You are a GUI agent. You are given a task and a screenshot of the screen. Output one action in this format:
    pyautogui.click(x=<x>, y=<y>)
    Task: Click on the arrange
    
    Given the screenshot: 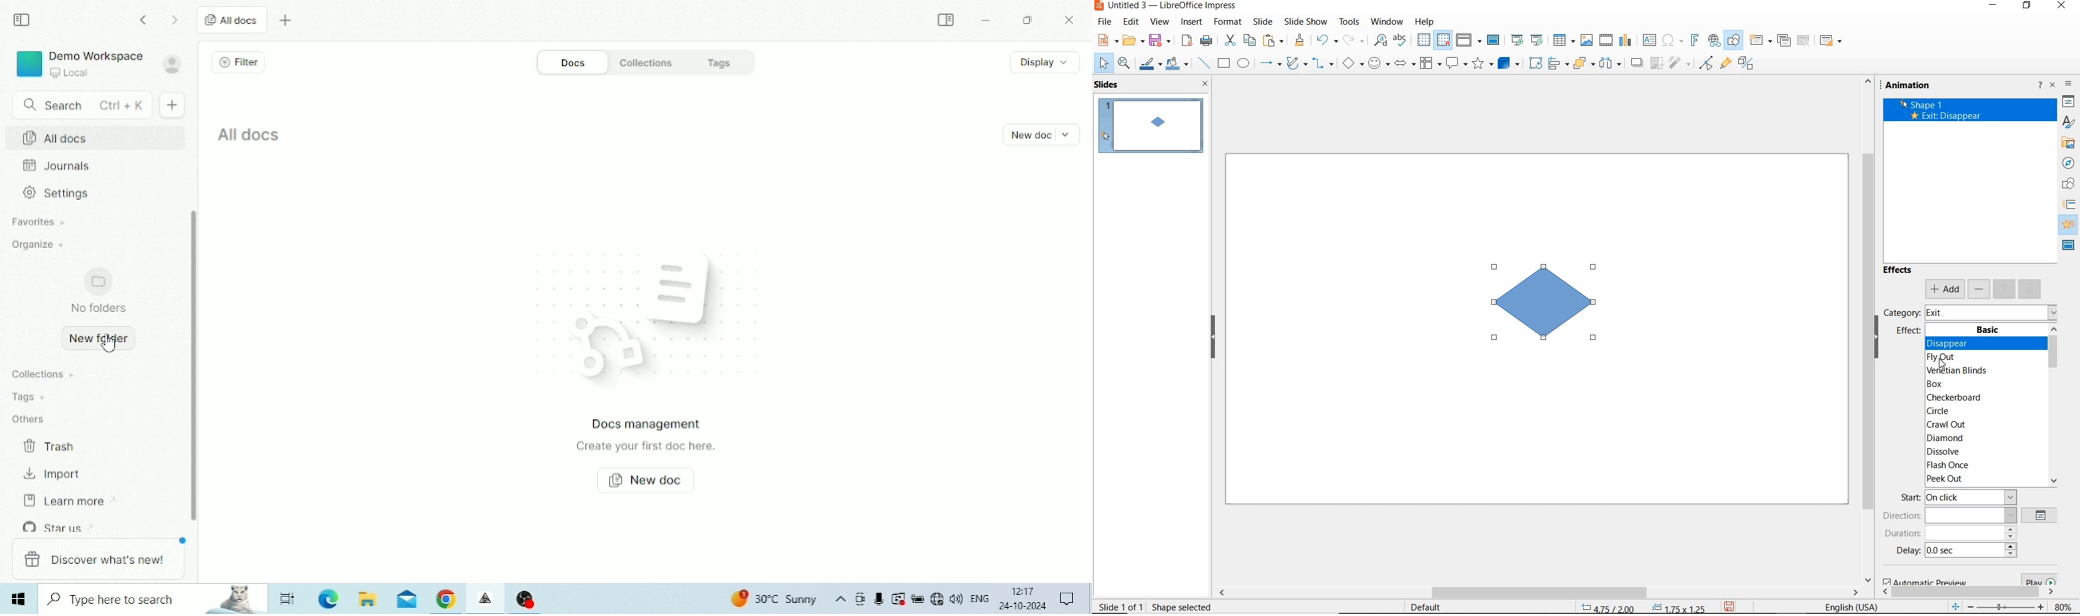 What is the action you would take?
    pyautogui.click(x=1582, y=64)
    